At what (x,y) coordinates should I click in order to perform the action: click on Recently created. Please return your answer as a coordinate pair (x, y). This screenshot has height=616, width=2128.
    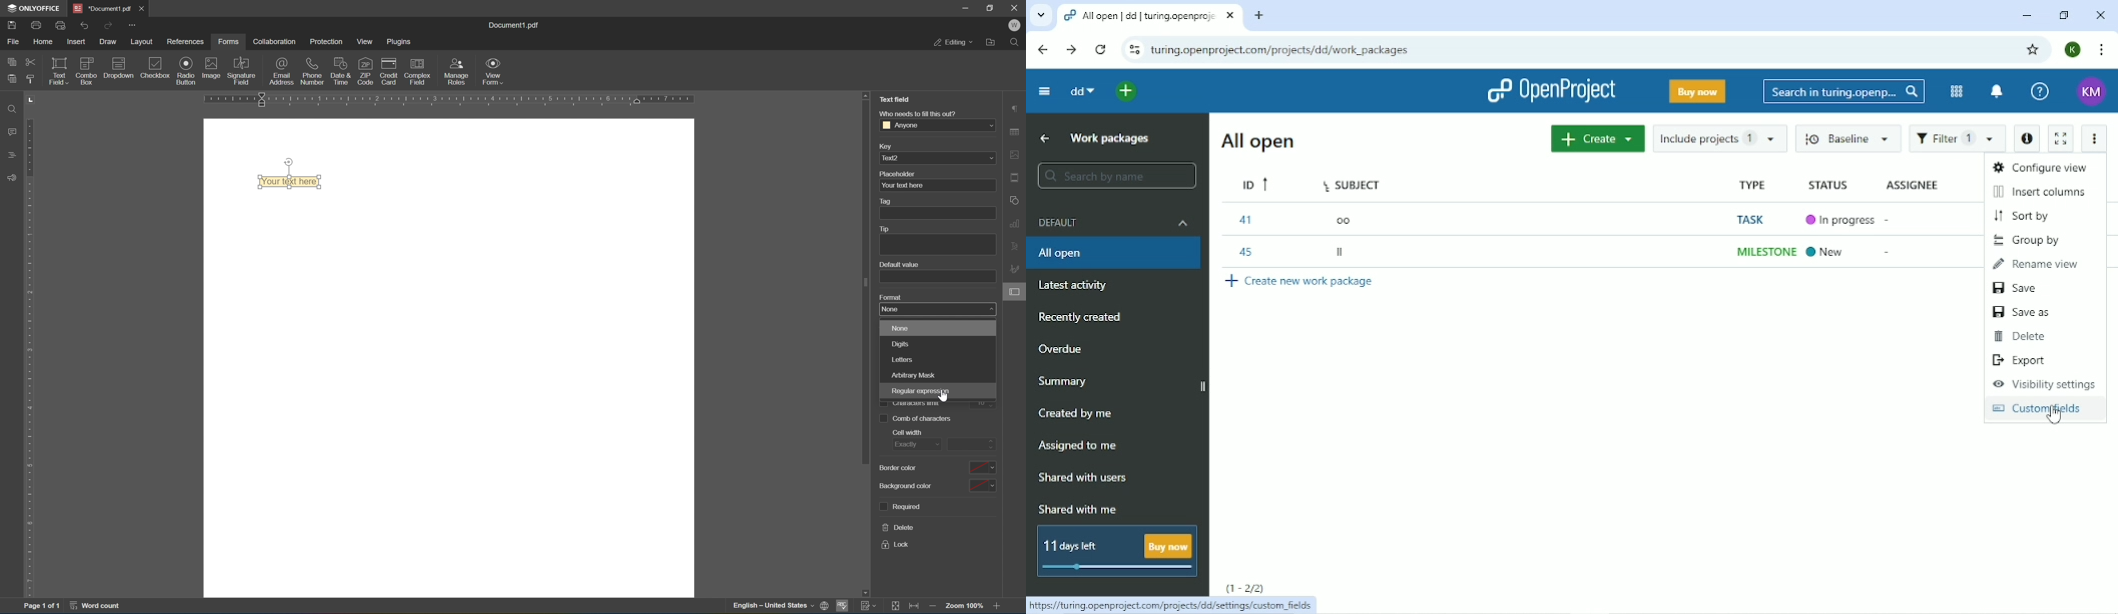
    Looking at the image, I should click on (1083, 318).